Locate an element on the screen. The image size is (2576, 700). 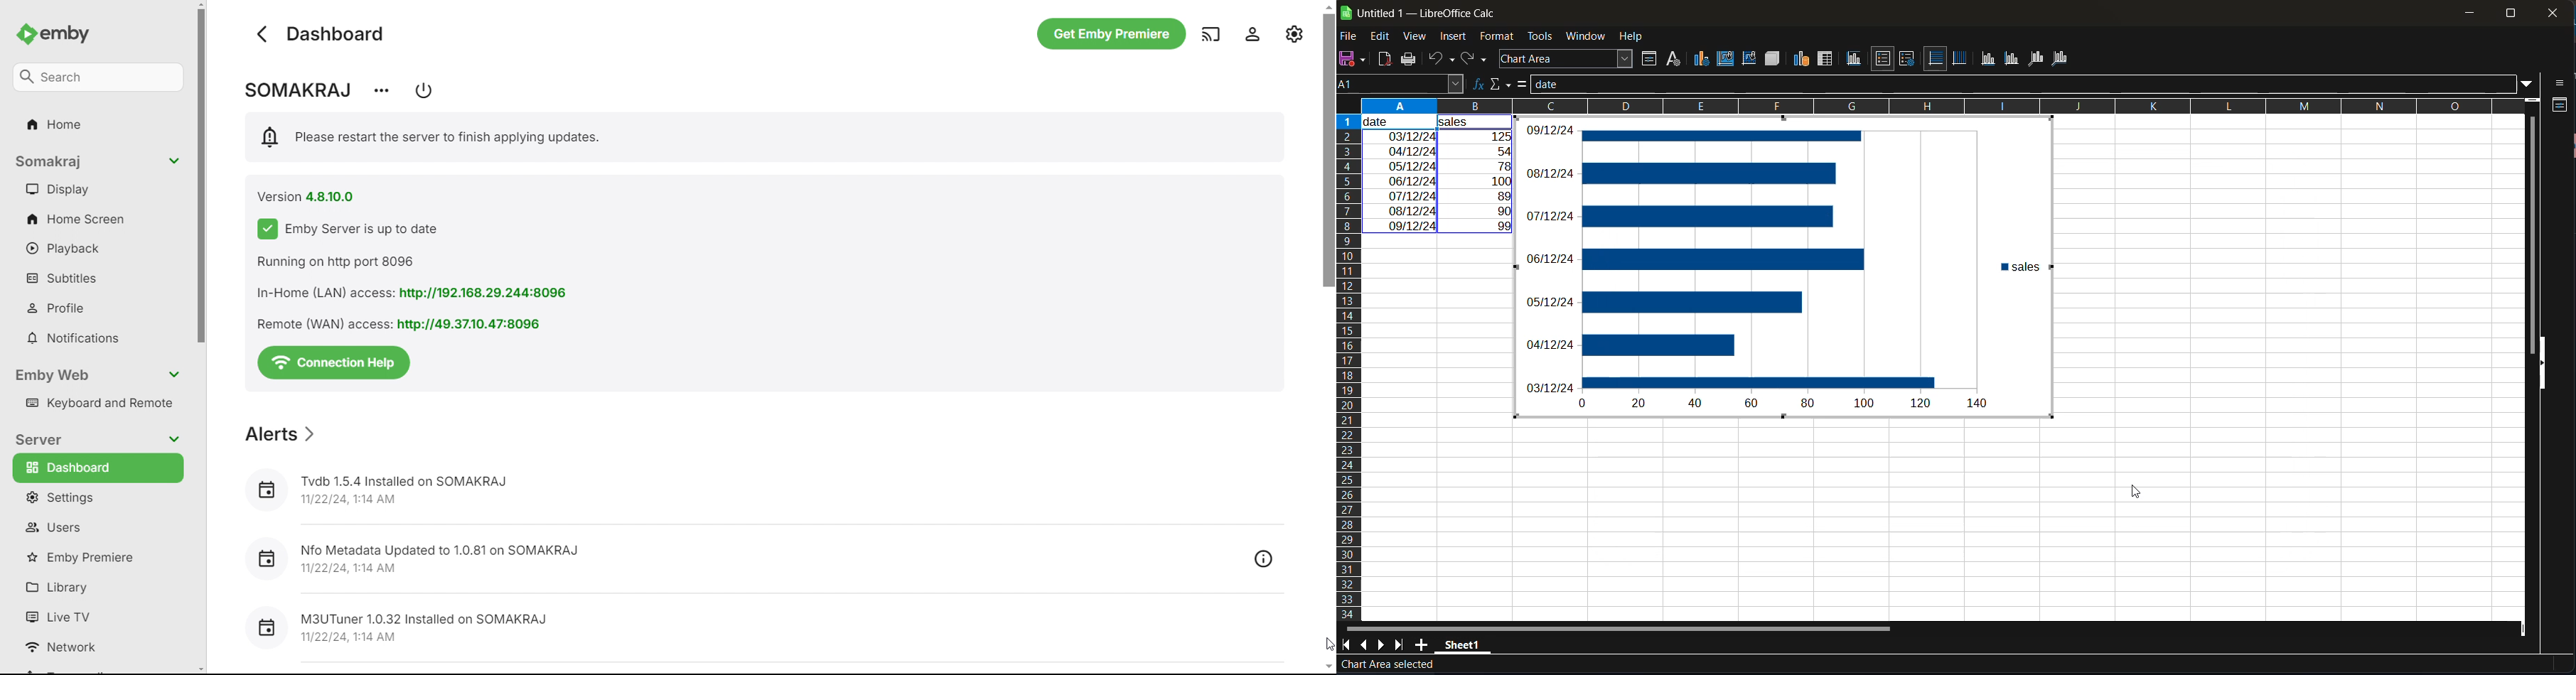
legend on/off is located at coordinates (1884, 59).